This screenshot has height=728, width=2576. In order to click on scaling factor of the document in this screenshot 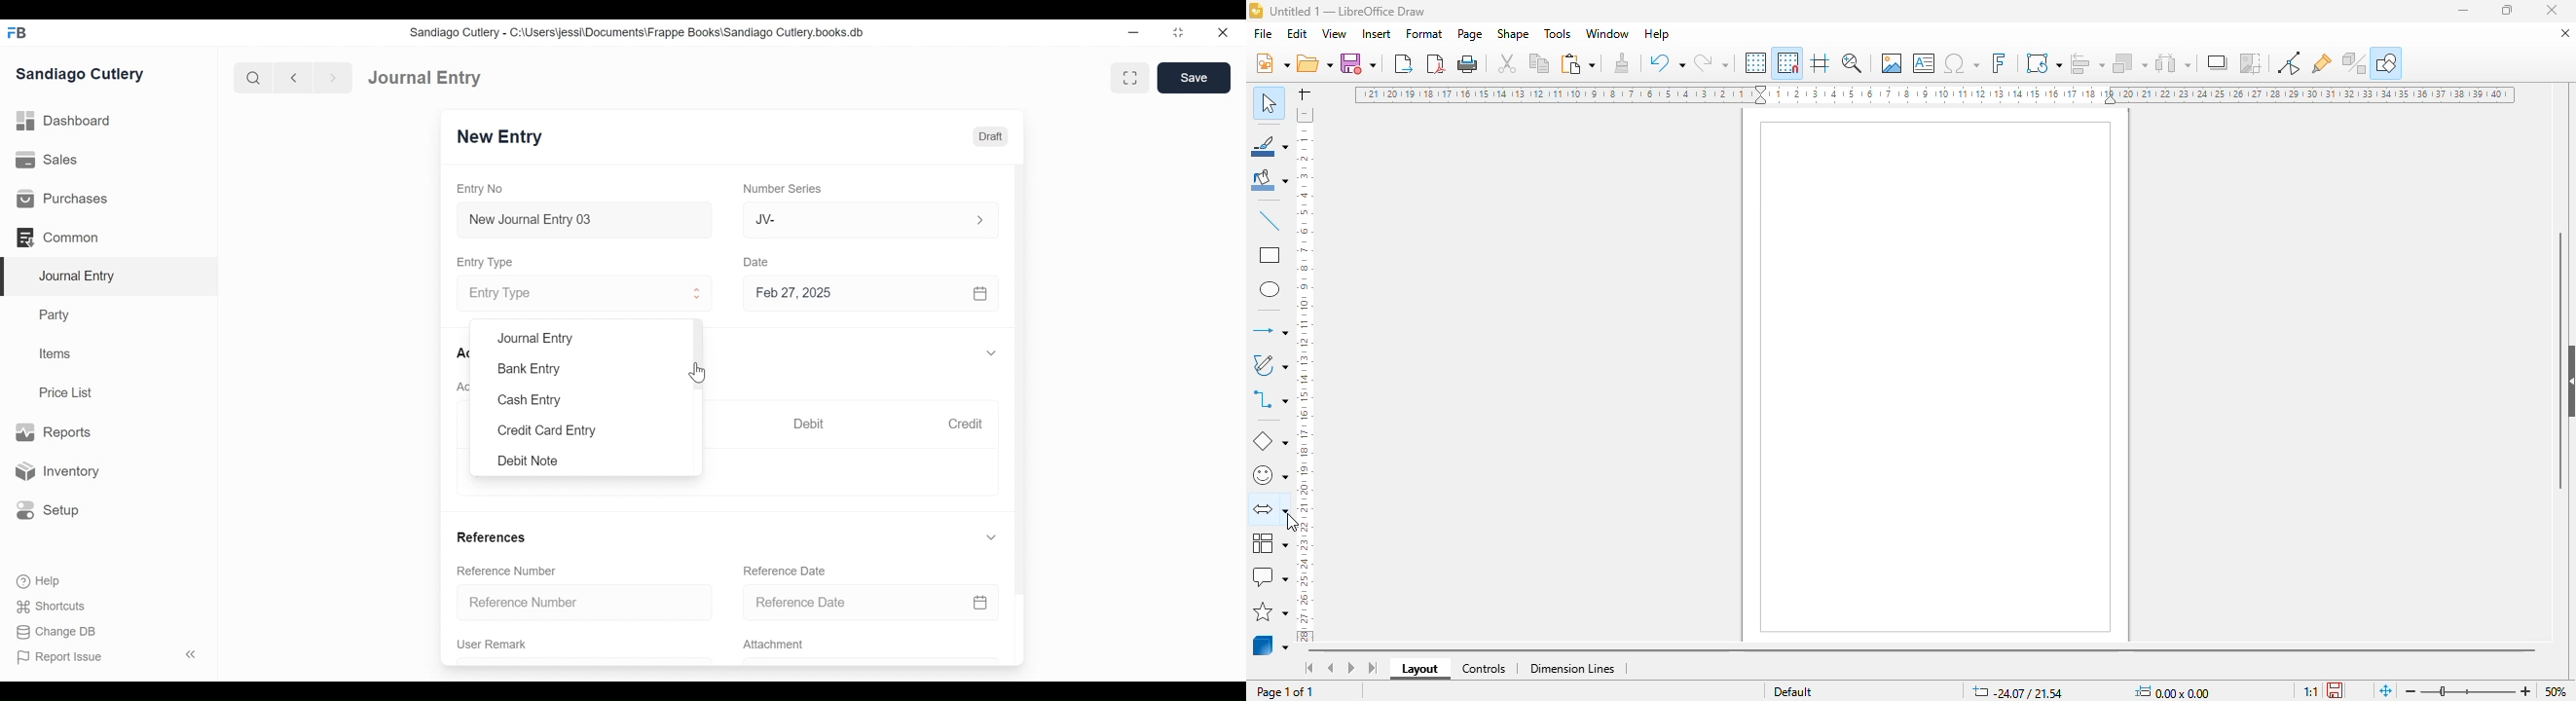, I will do `click(2310, 691)`.